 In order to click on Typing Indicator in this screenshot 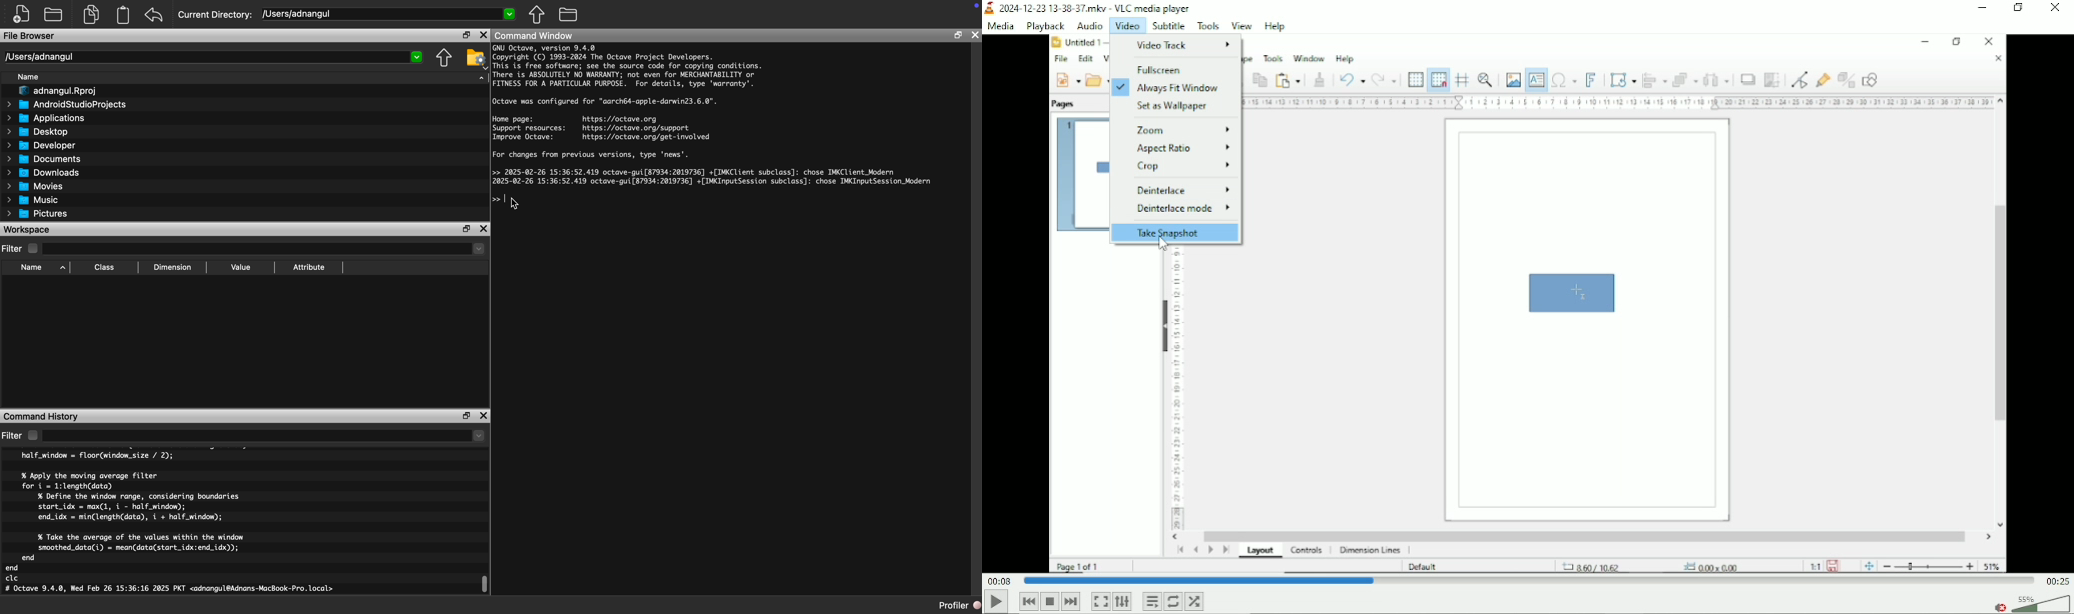, I will do `click(502, 201)`.